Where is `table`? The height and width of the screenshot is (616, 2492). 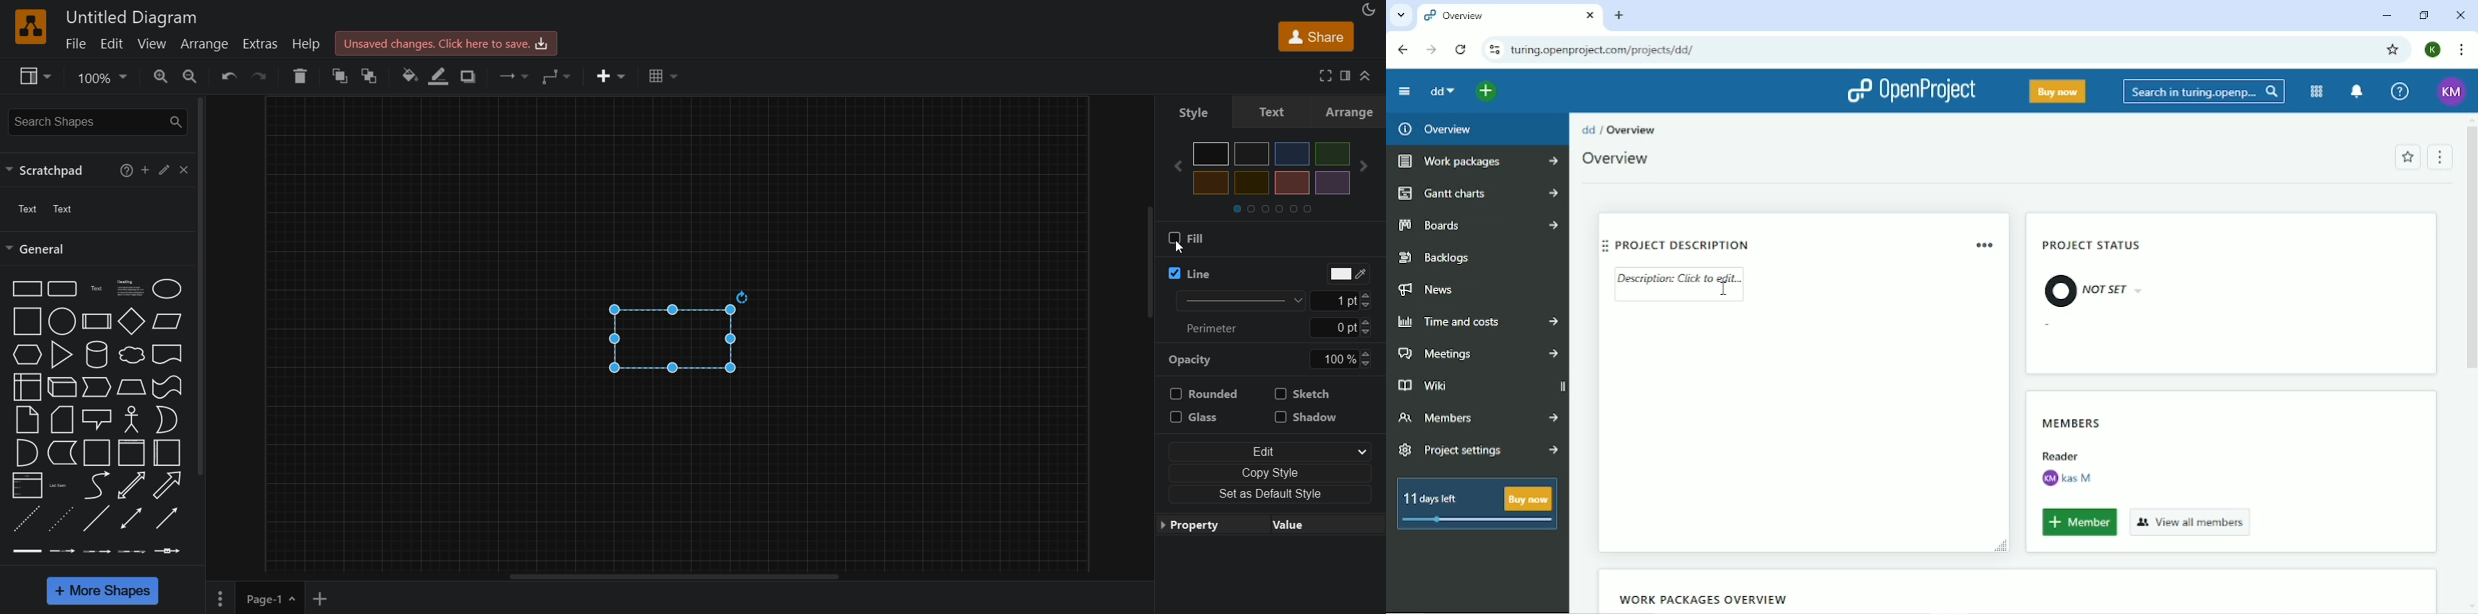
table is located at coordinates (665, 75).